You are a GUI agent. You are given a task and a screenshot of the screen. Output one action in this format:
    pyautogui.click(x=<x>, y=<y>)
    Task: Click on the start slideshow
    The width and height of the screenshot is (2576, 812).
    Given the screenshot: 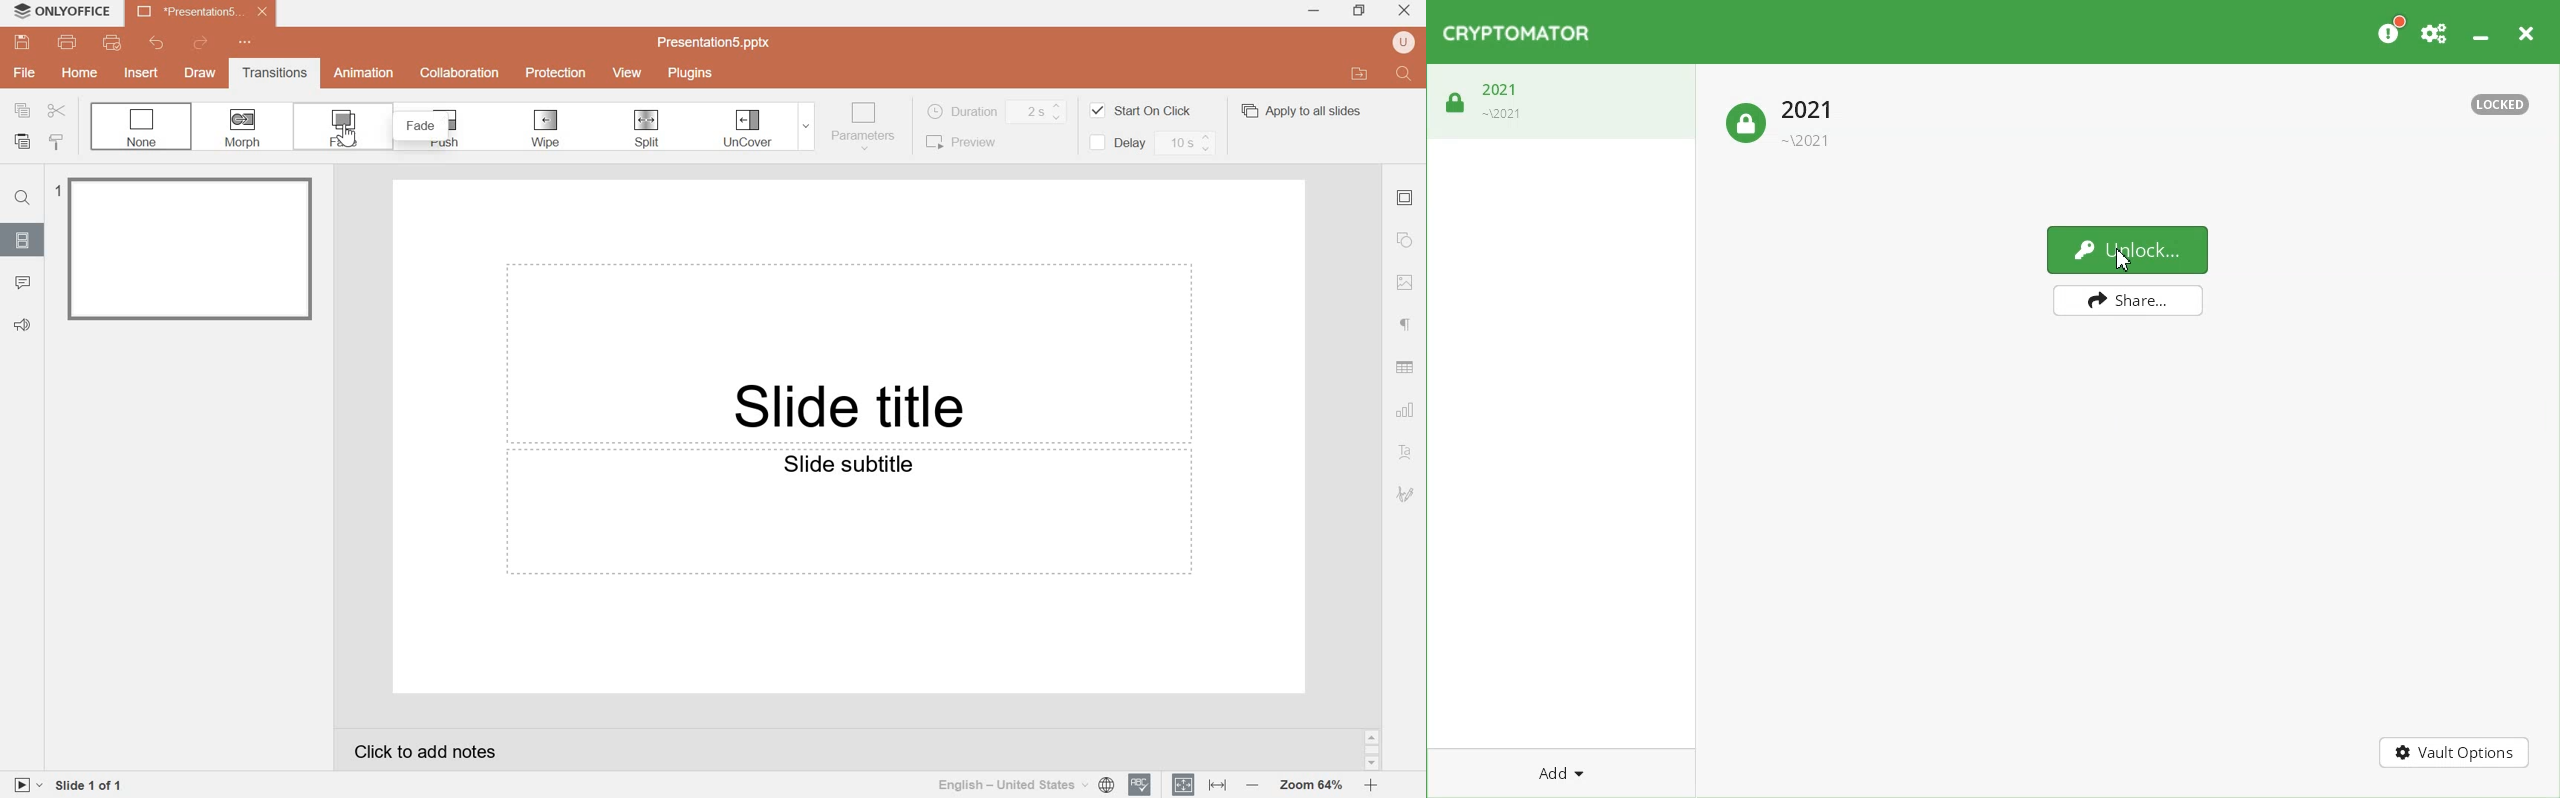 What is the action you would take?
    pyautogui.click(x=25, y=785)
    